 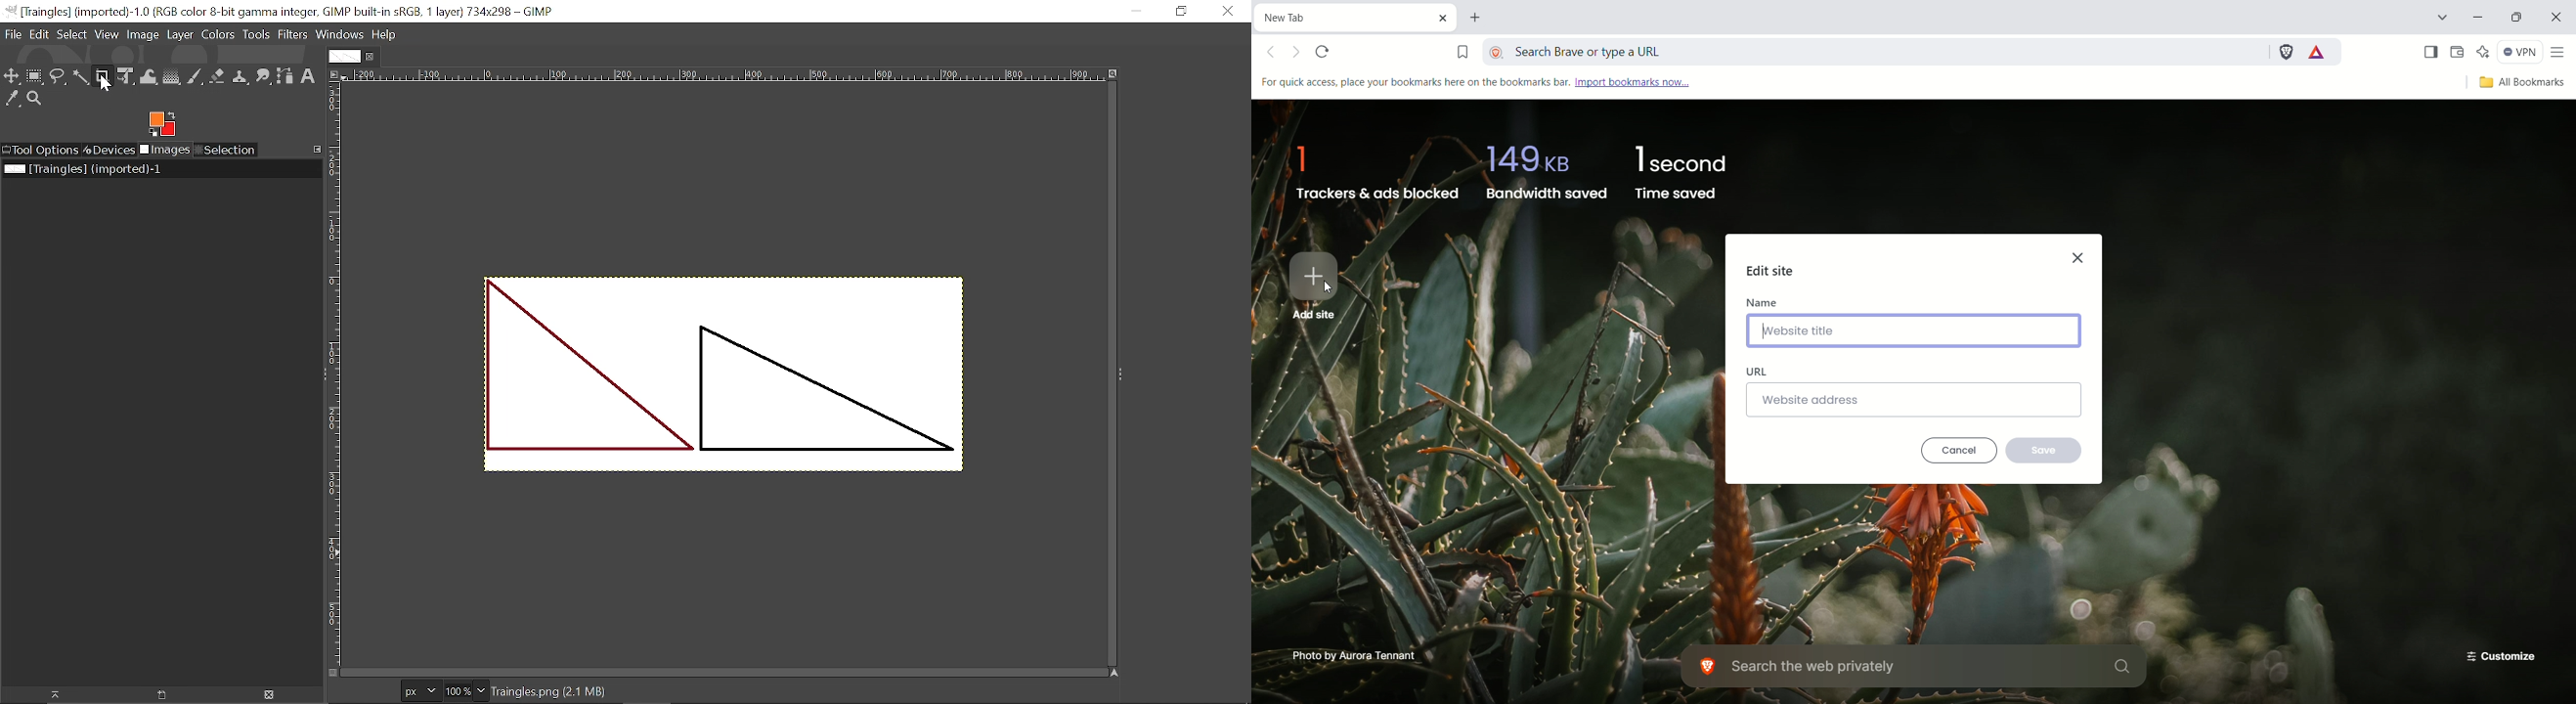 I want to click on Eraser tool, so click(x=217, y=76).